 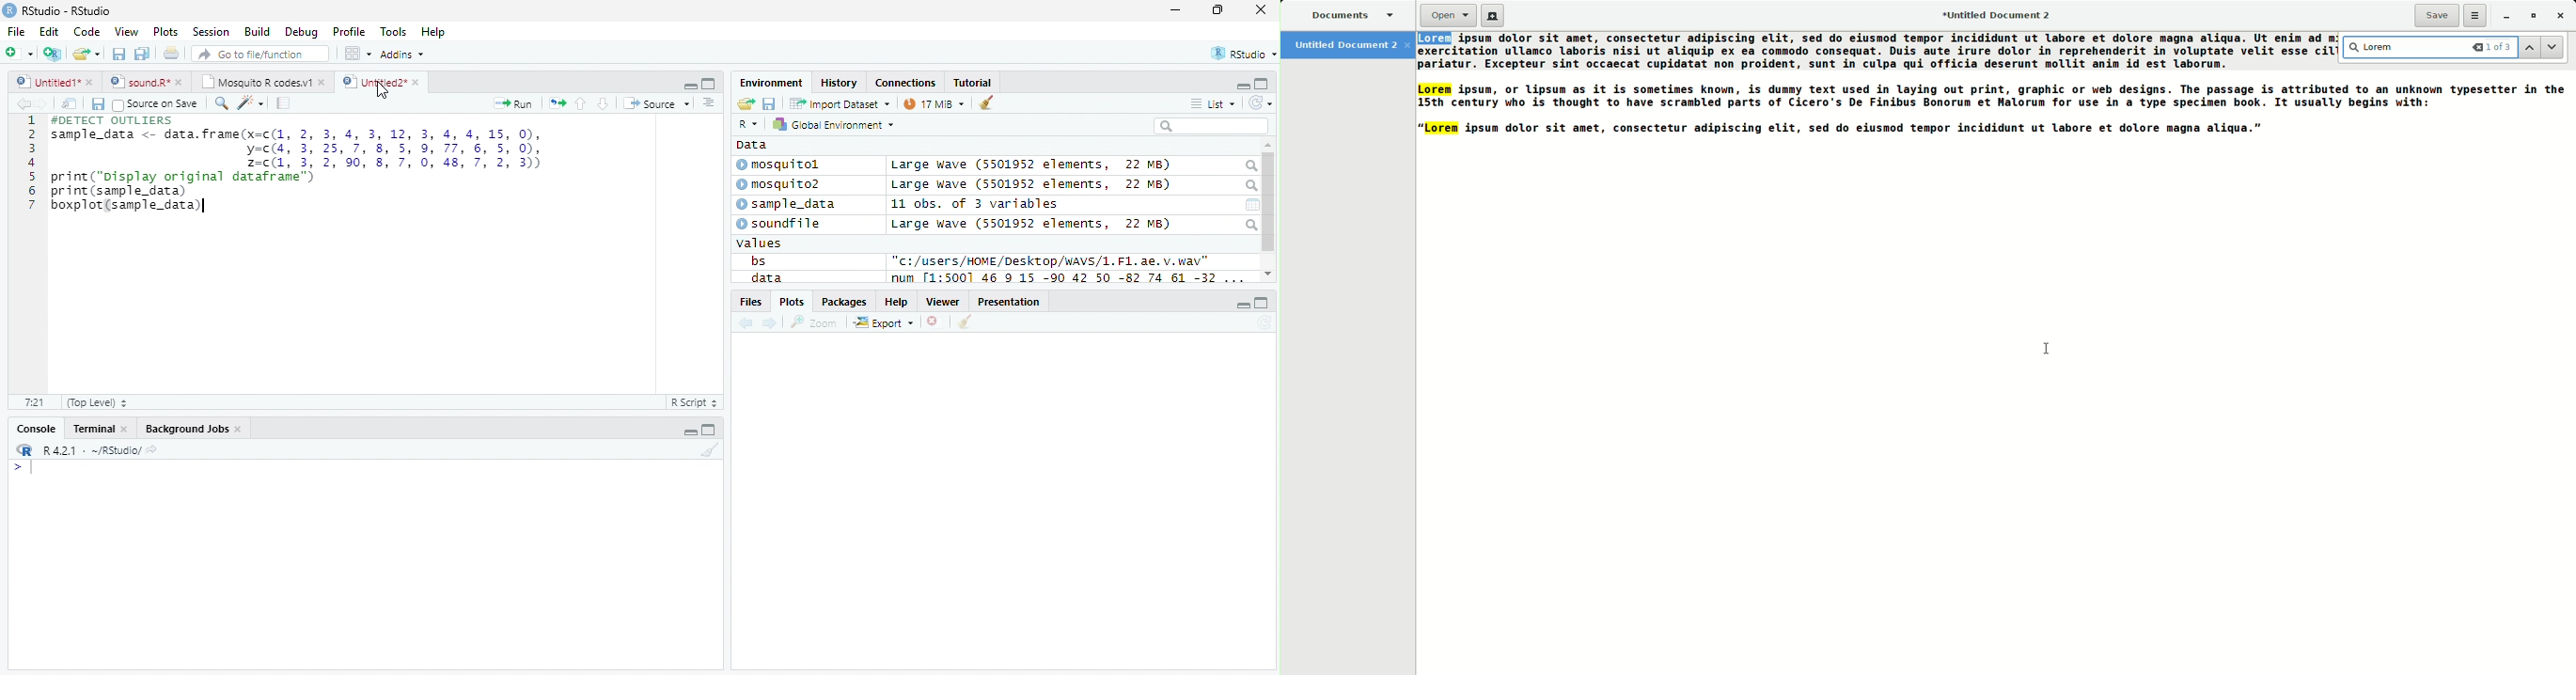 What do you see at coordinates (906, 82) in the screenshot?
I see `Connections` at bounding box center [906, 82].